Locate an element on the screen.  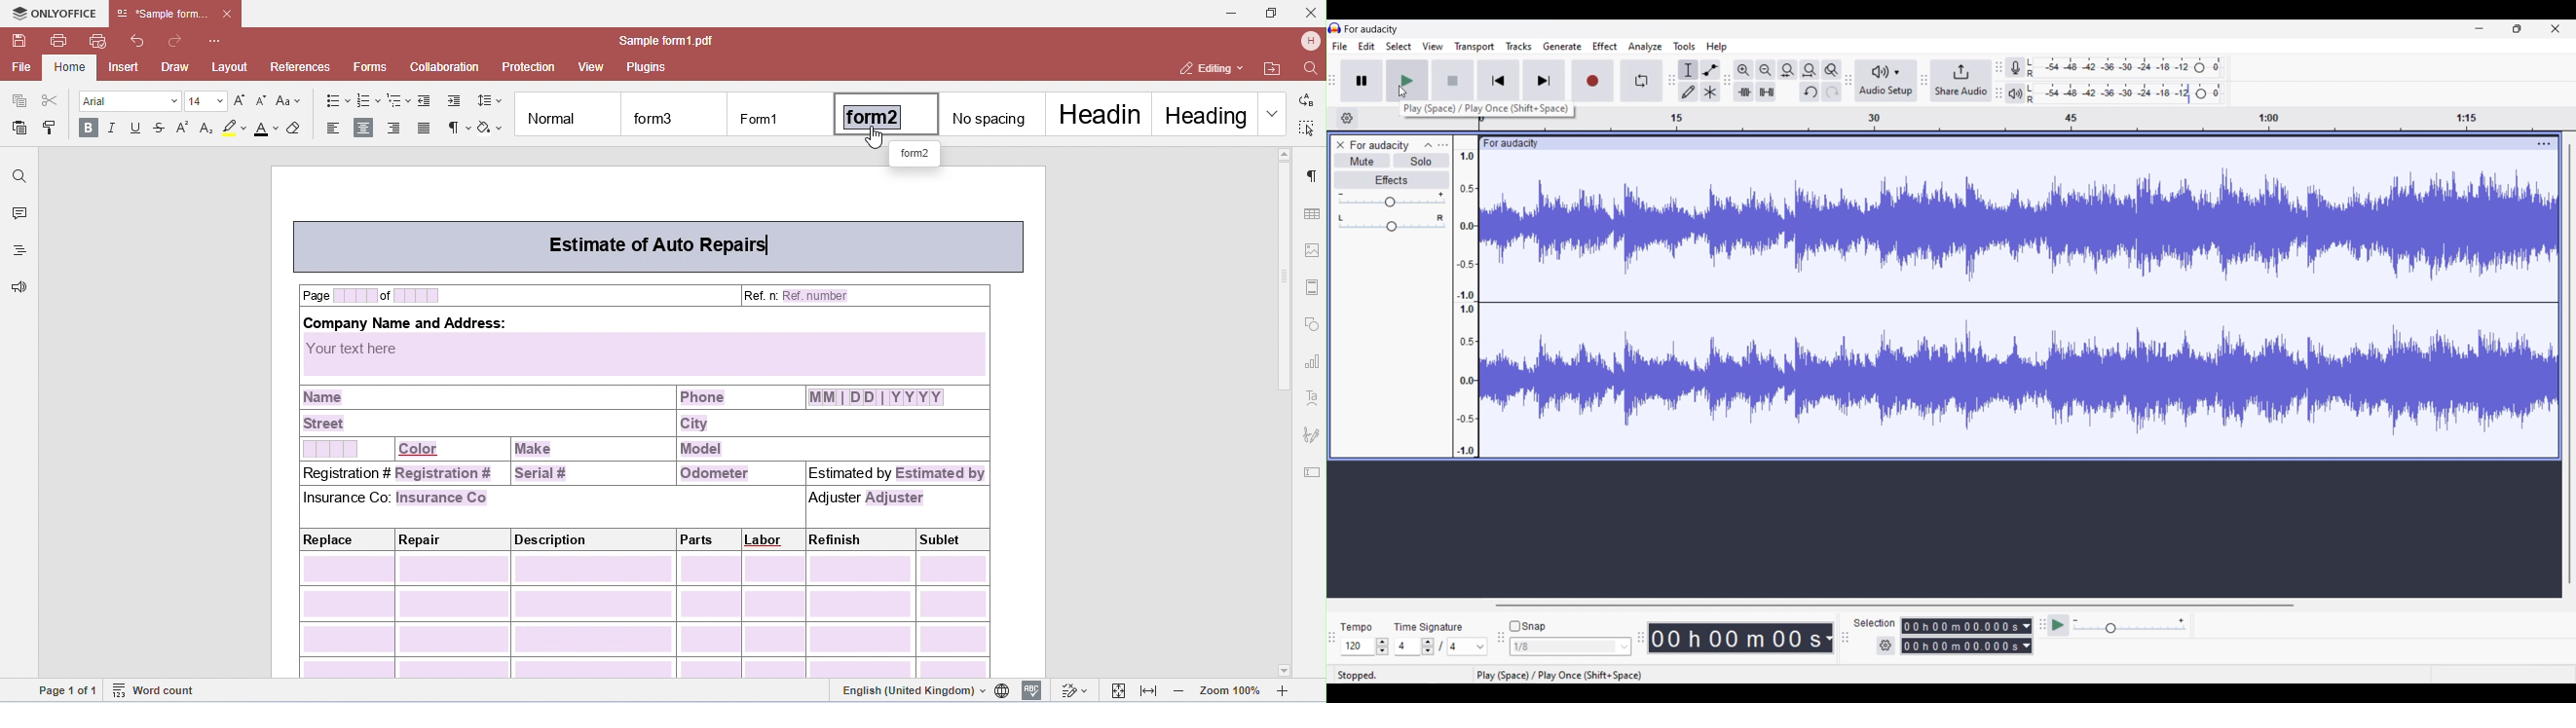
Playback meter is located at coordinates (2016, 93).